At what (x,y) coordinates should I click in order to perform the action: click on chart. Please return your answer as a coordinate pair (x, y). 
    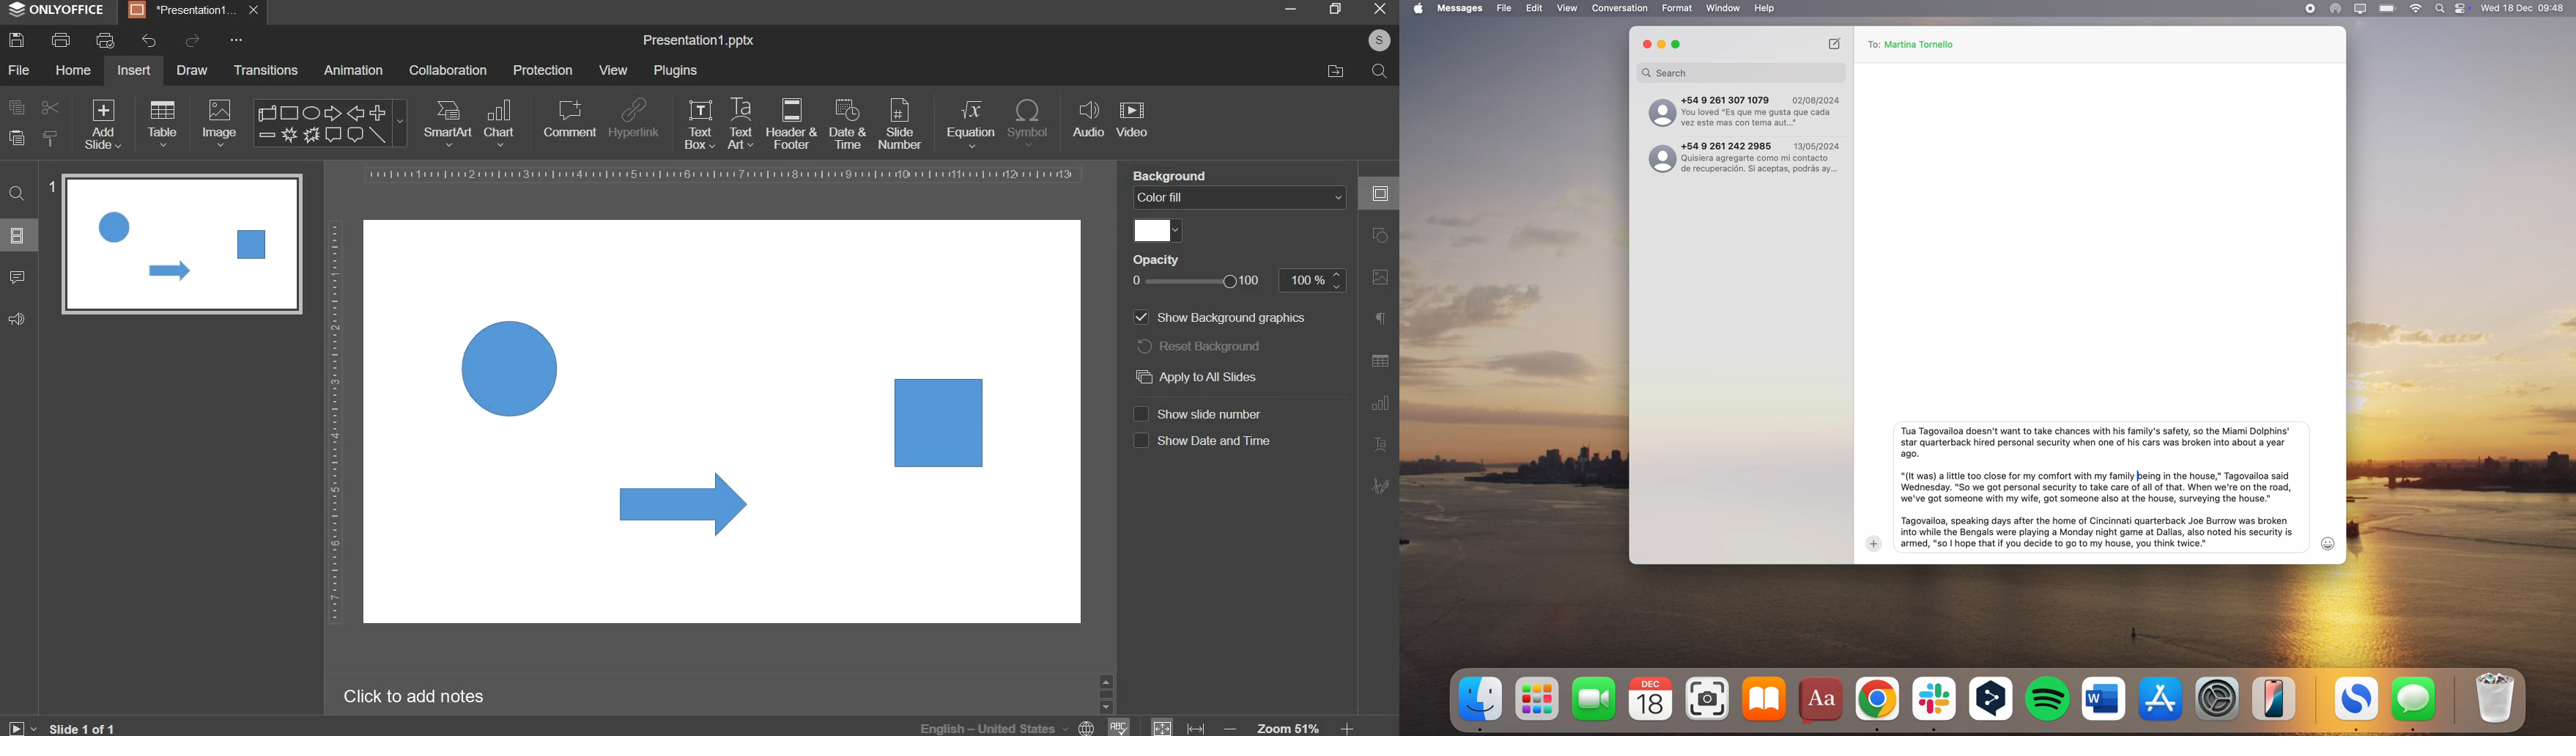
    Looking at the image, I should click on (501, 122).